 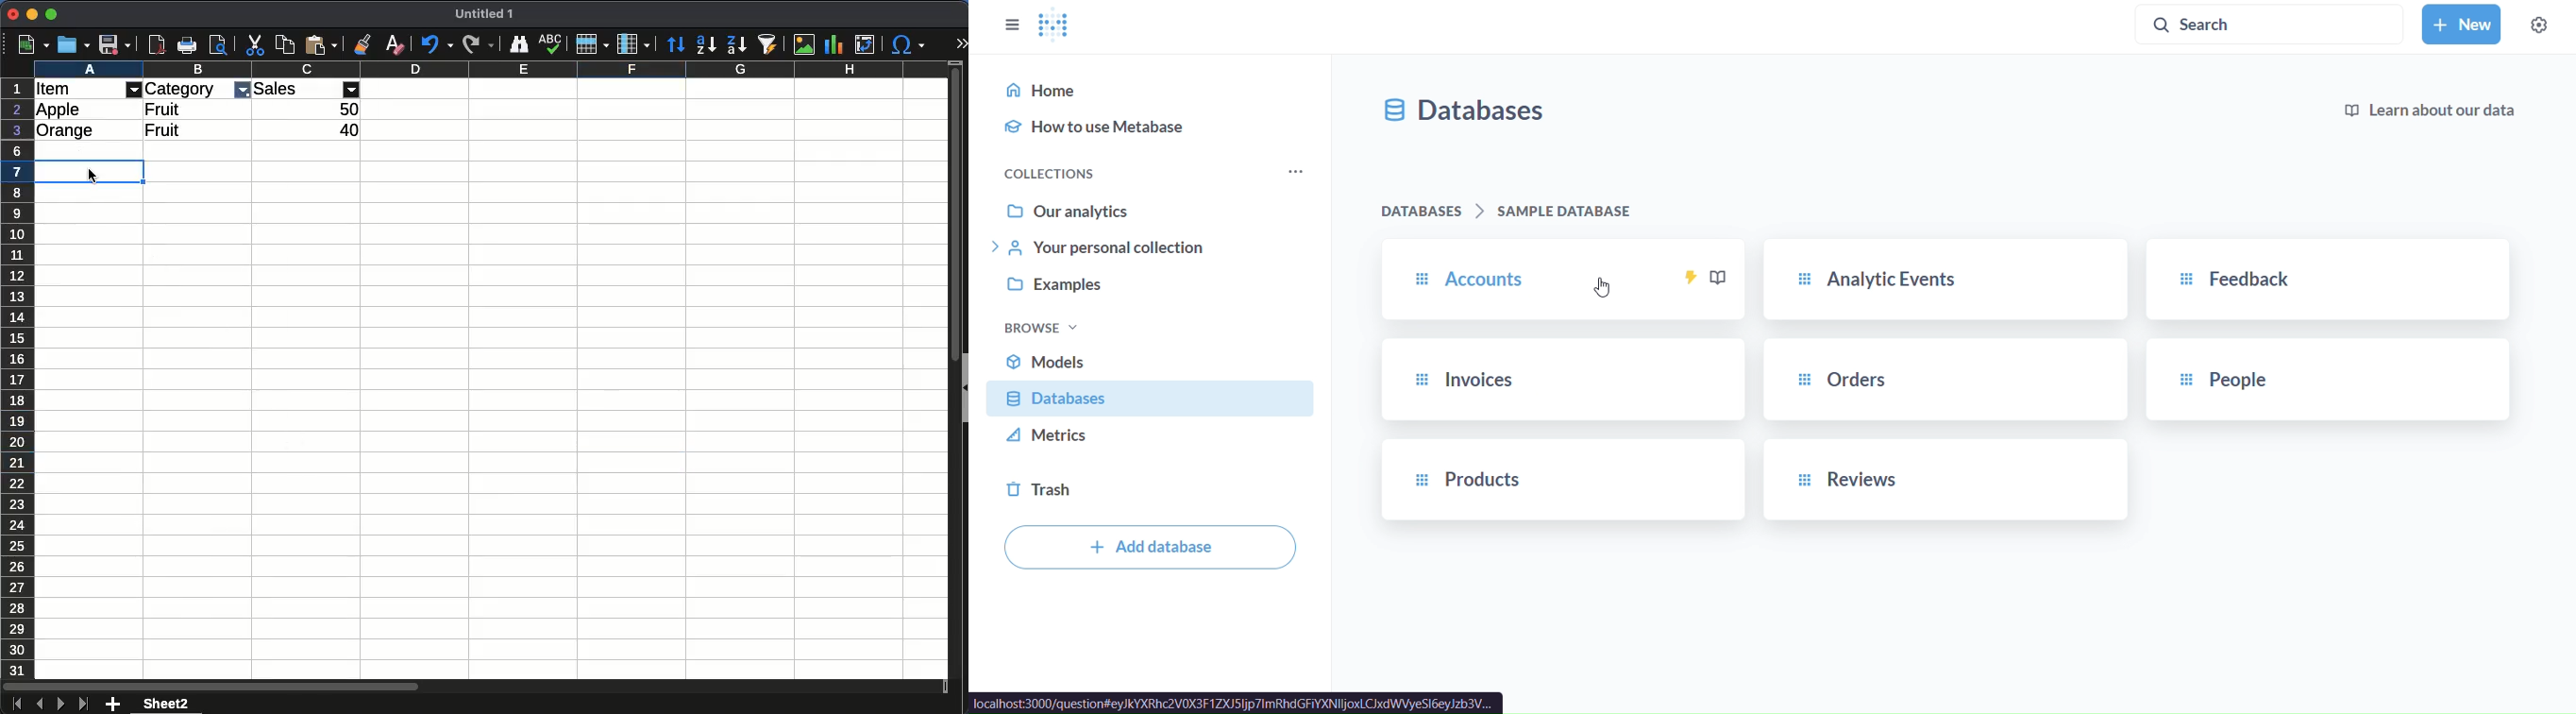 I want to click on pivot table, so click(x=868, y=42).